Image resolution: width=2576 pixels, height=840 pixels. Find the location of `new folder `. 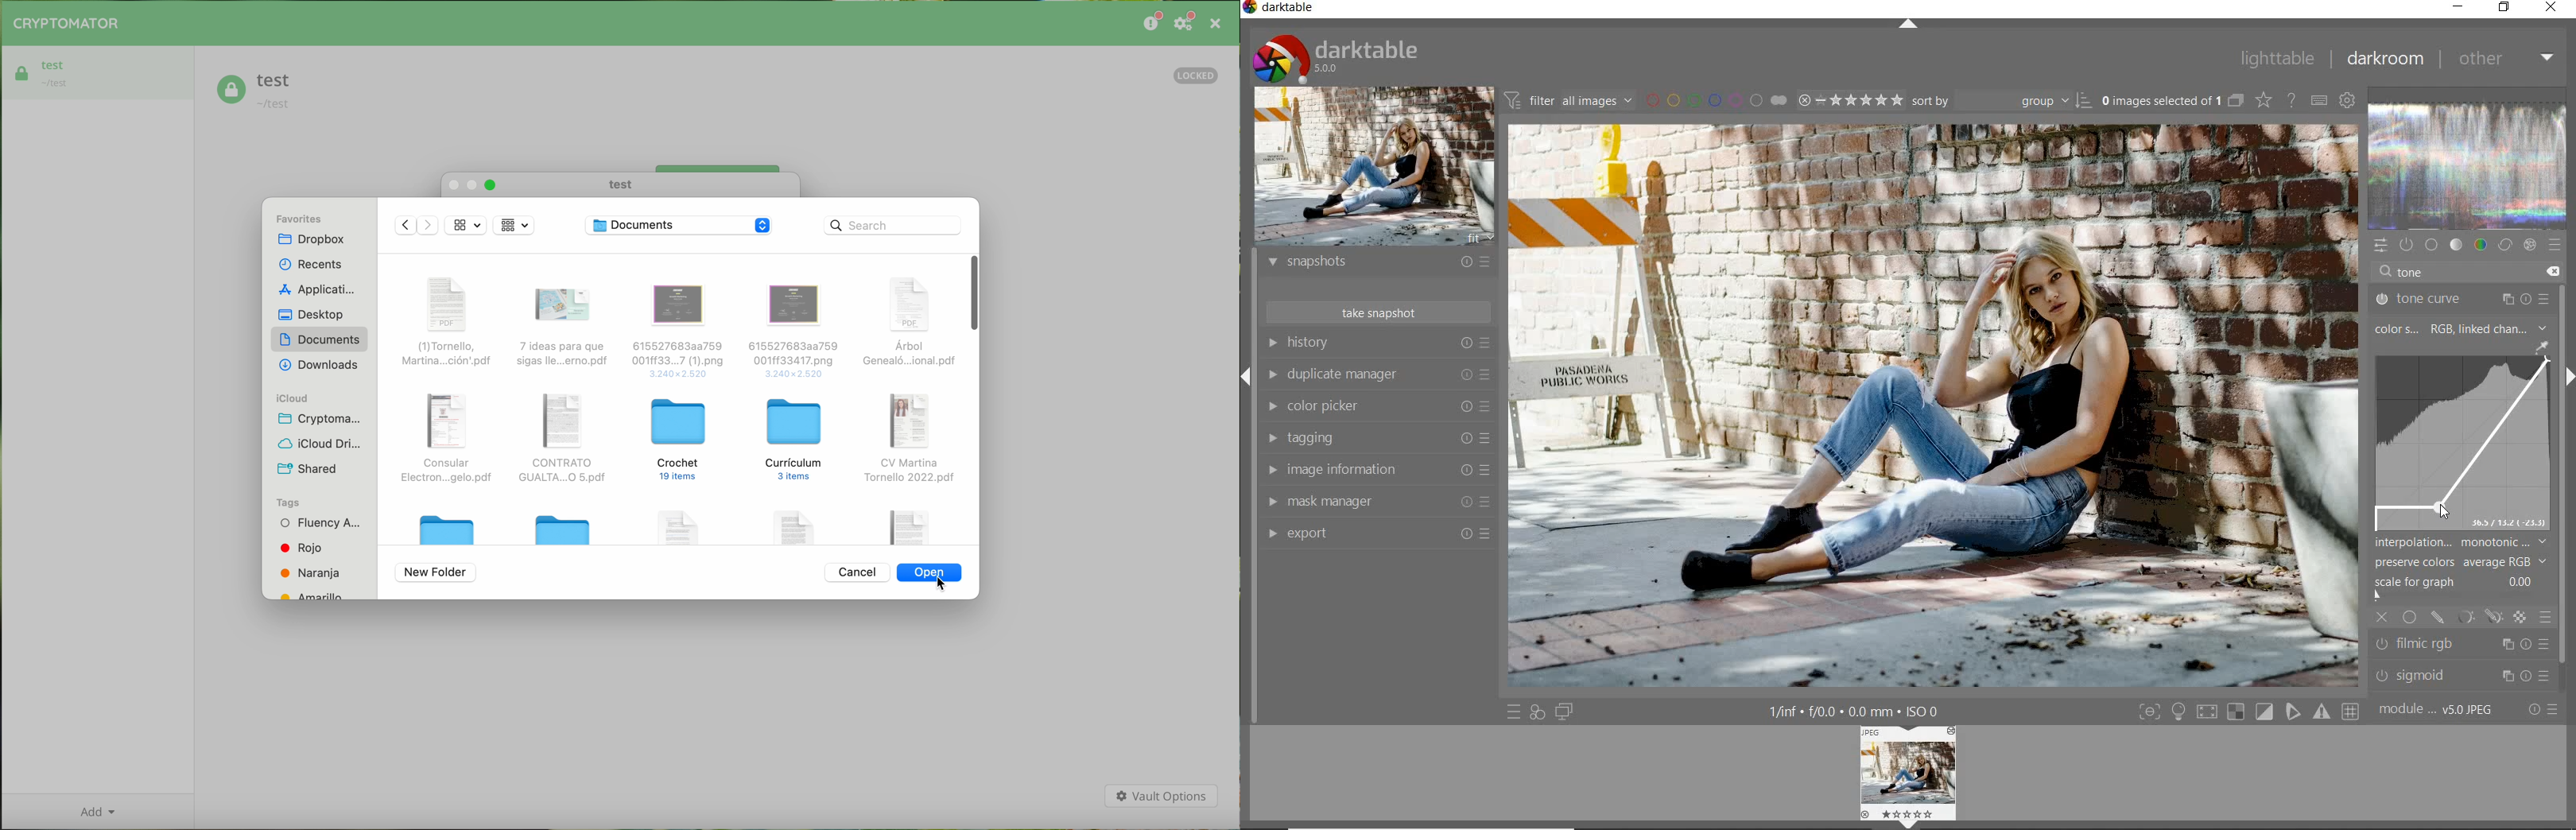

new folder  is located at coordinates (436, 573).